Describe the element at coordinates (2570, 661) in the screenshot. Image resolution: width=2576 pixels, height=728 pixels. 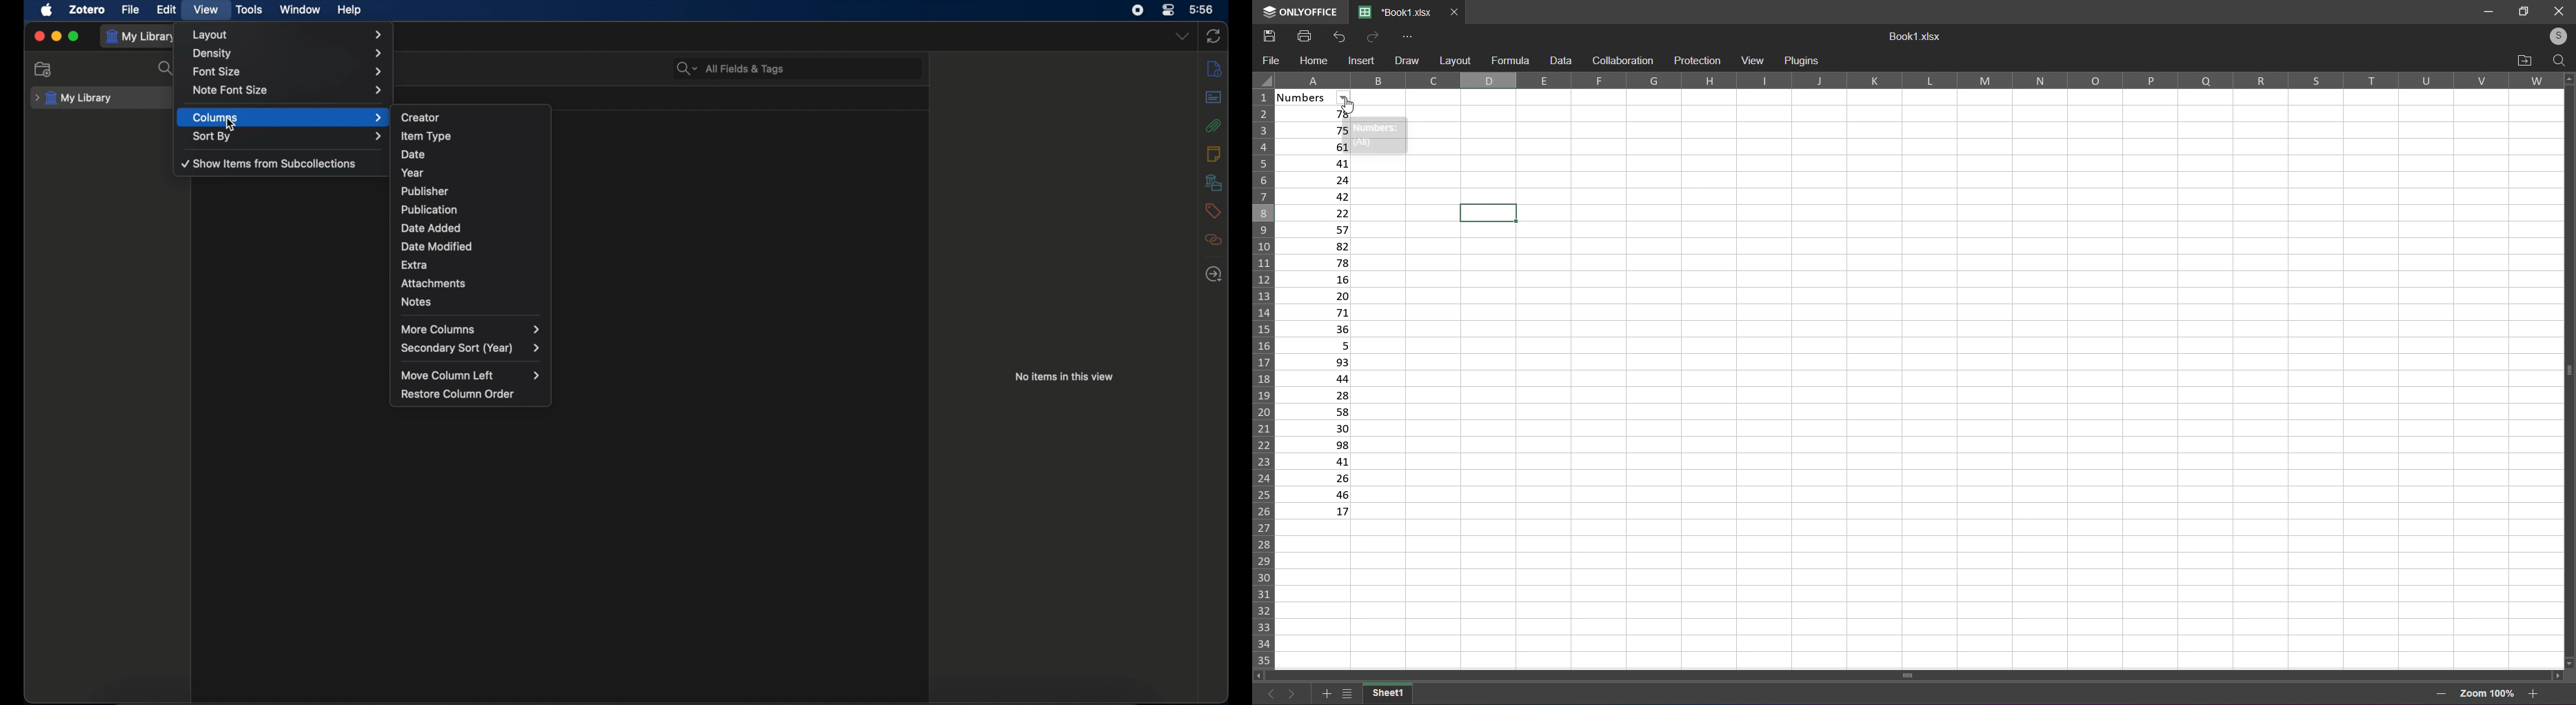
I see `Move down` at that location.